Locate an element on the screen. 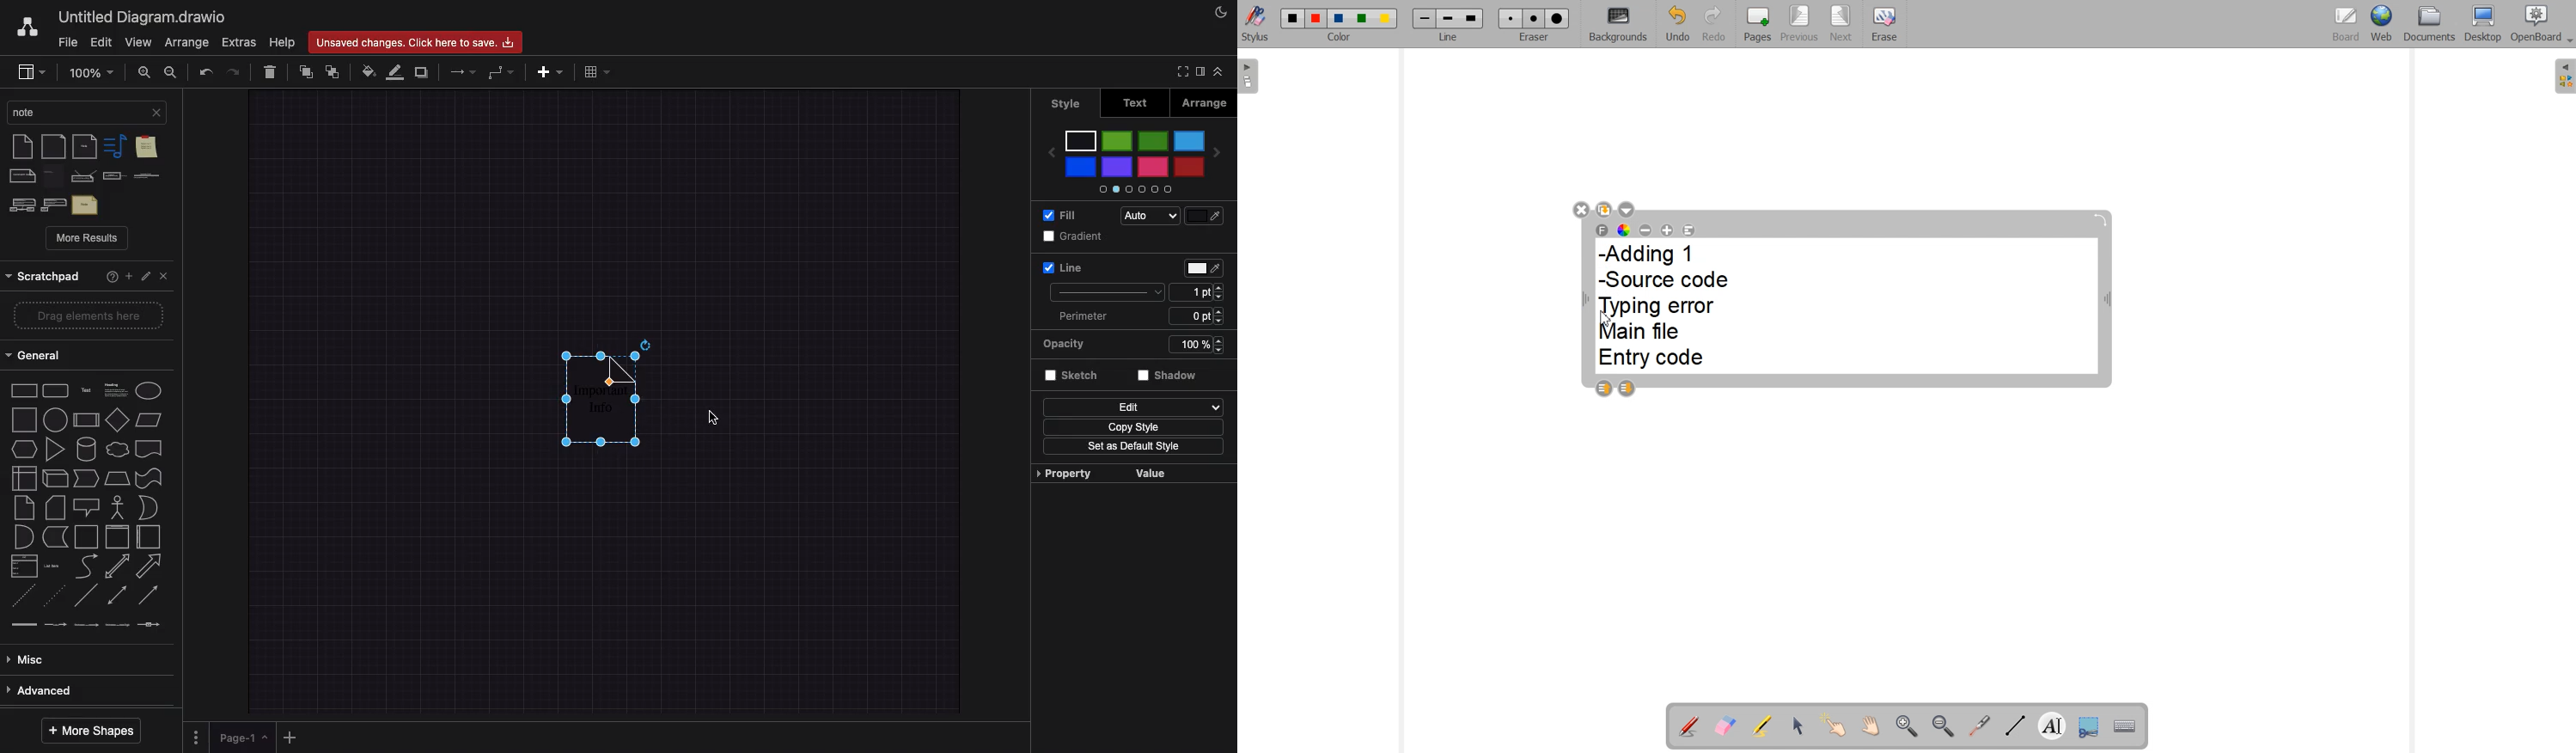 This screenshot has width=2576, height=756. misc is located at coordinates (81, 658).